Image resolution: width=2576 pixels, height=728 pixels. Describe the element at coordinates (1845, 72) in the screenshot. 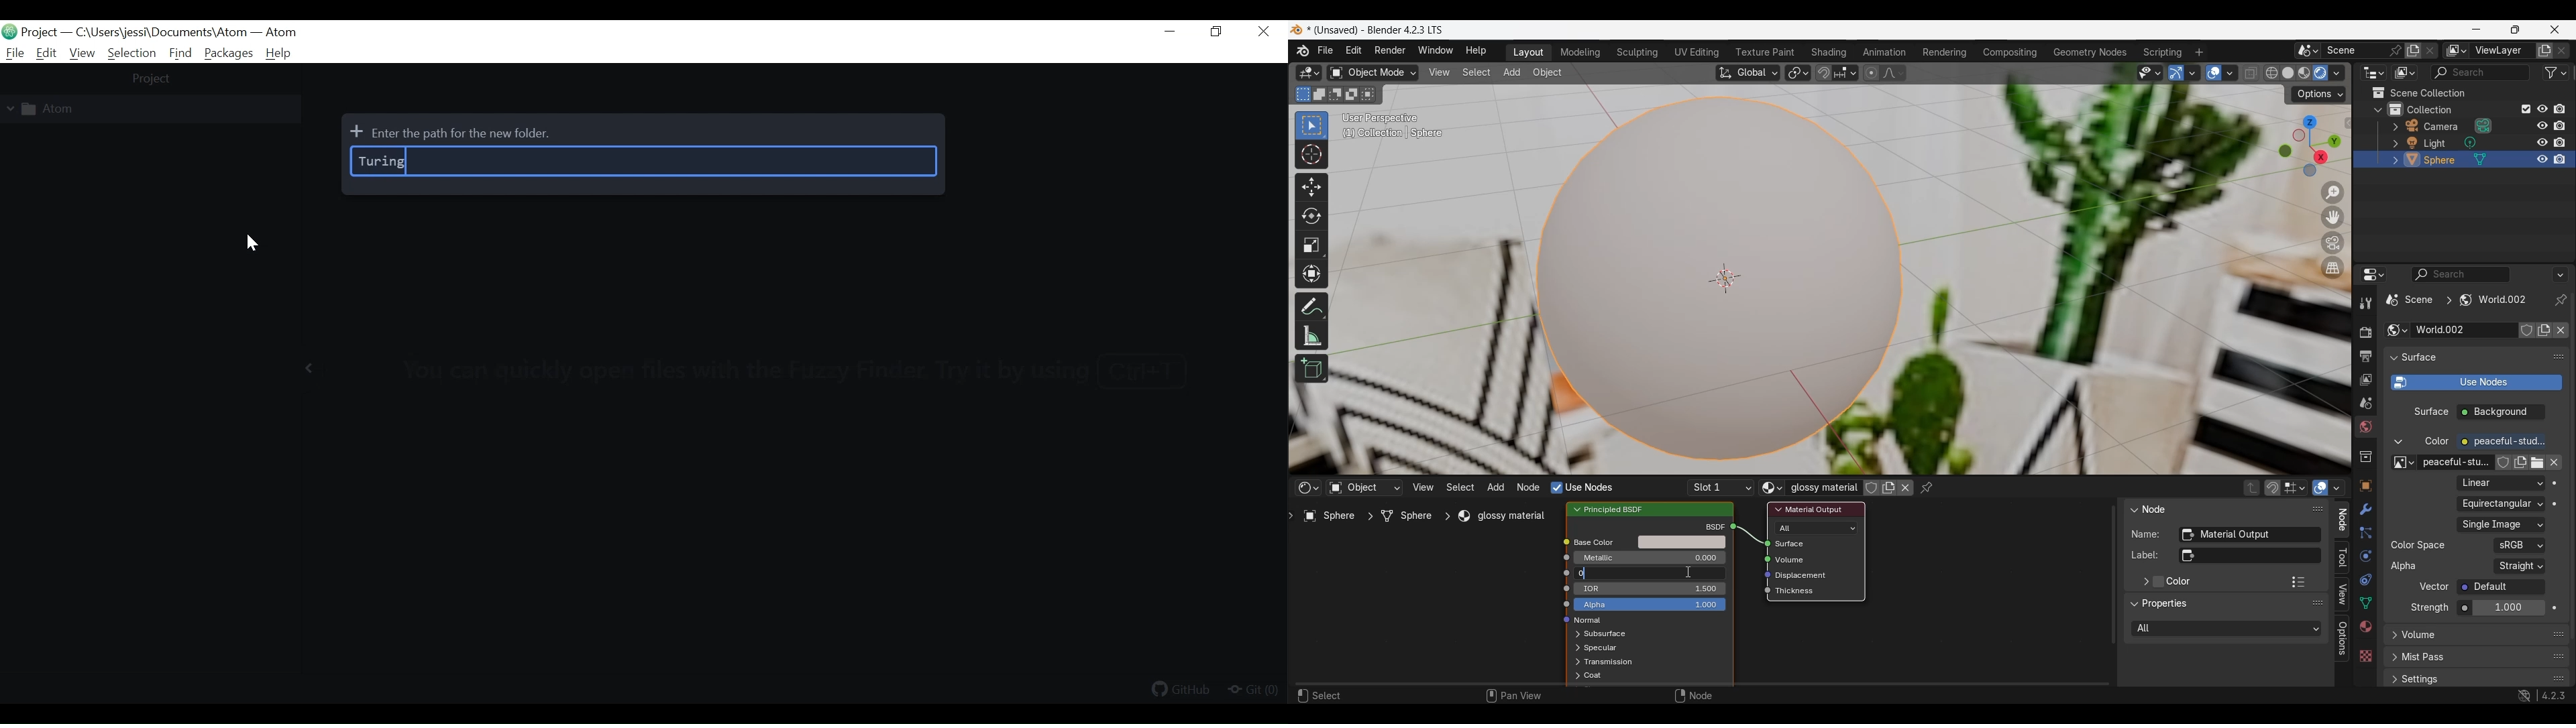

I see `Snapping` at that location.